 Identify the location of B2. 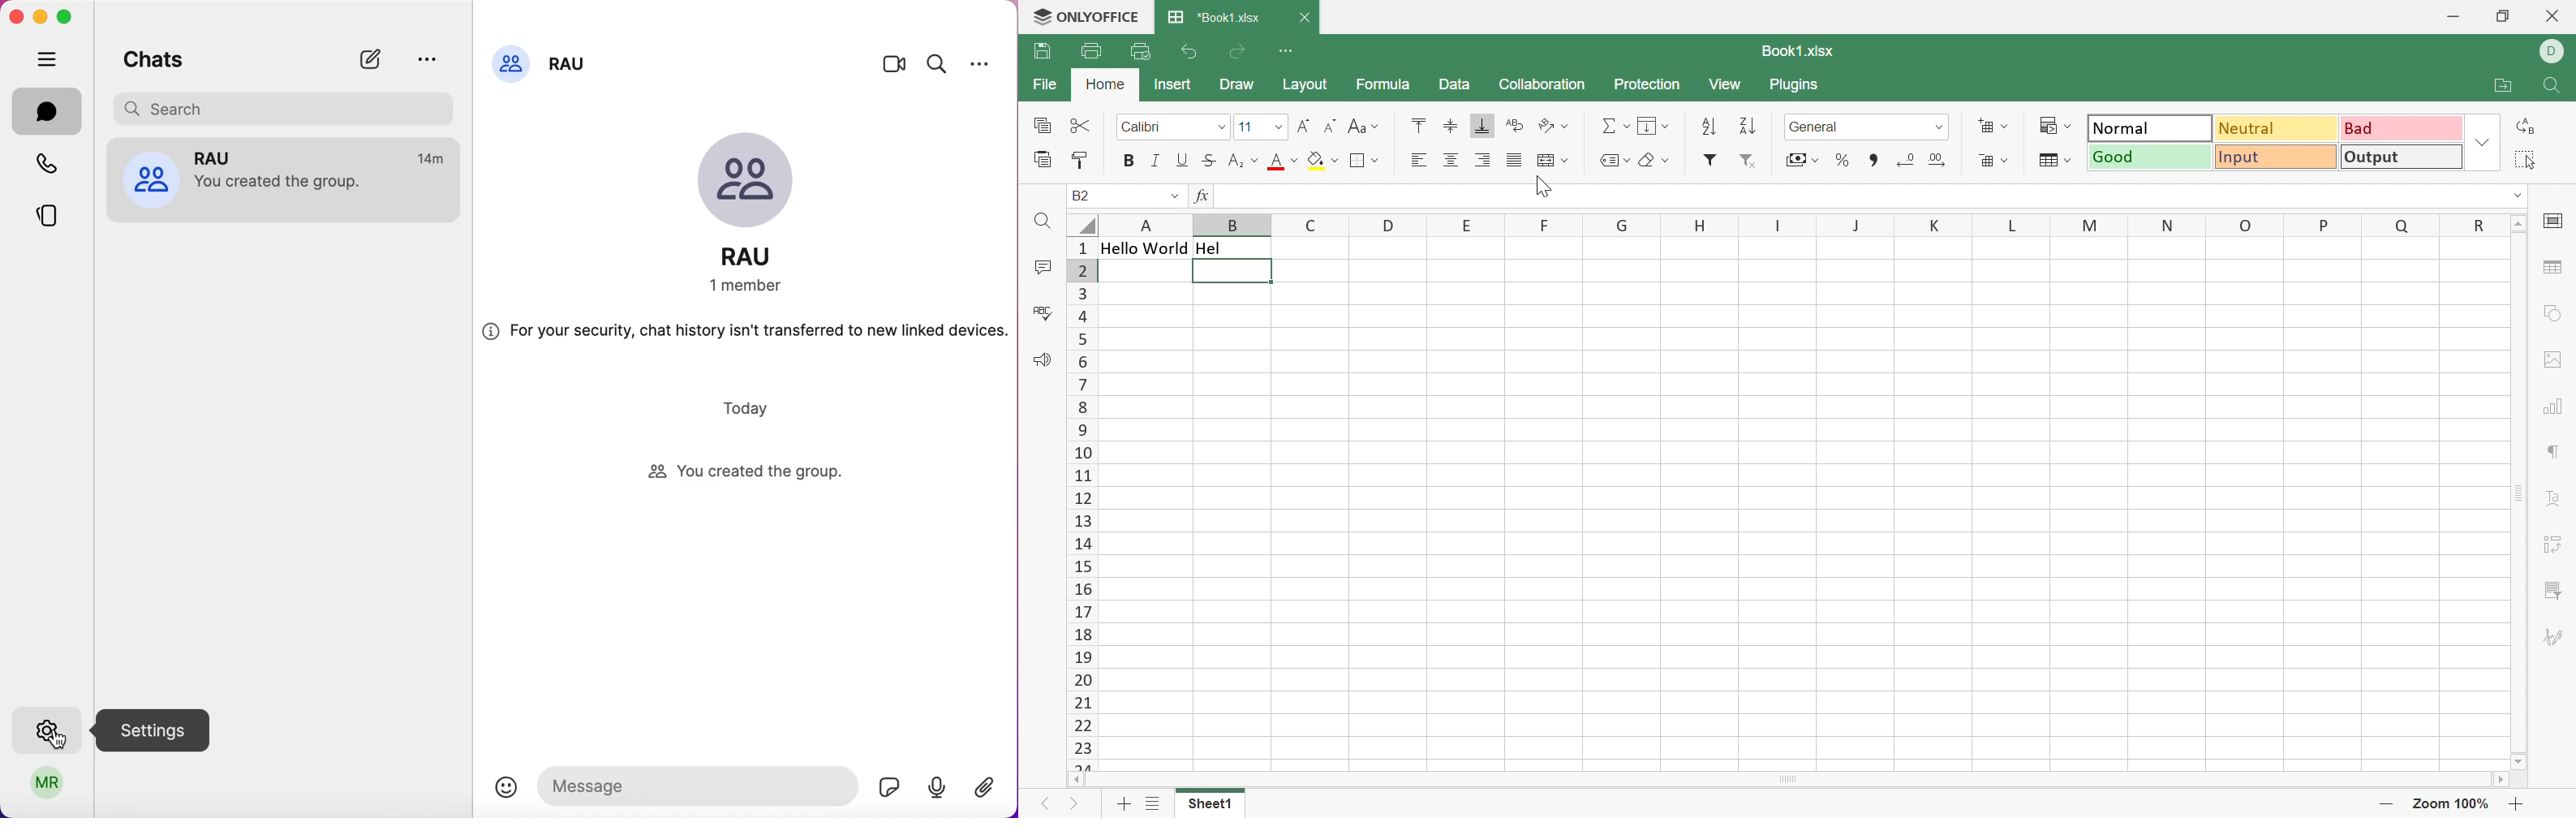
(1081, 194).